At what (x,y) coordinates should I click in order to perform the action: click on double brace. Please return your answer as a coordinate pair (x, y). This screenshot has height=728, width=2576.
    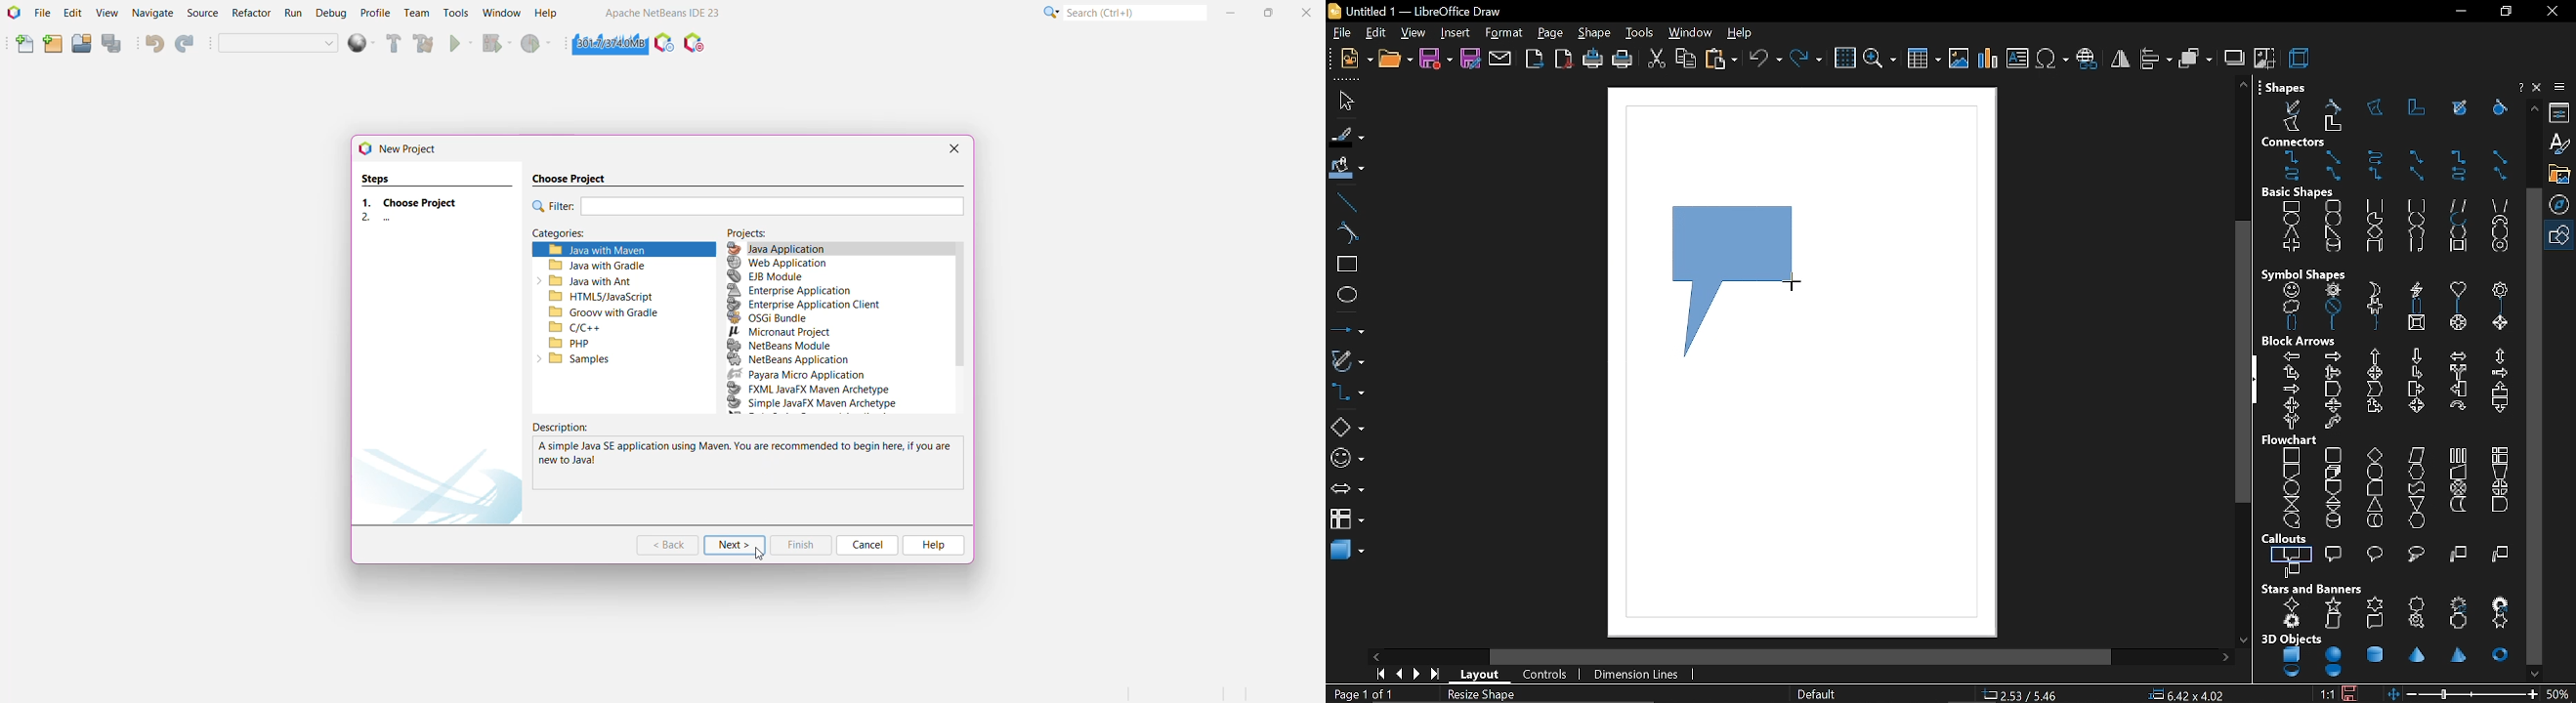
    Looking at the image, I should click on (2291, 324).